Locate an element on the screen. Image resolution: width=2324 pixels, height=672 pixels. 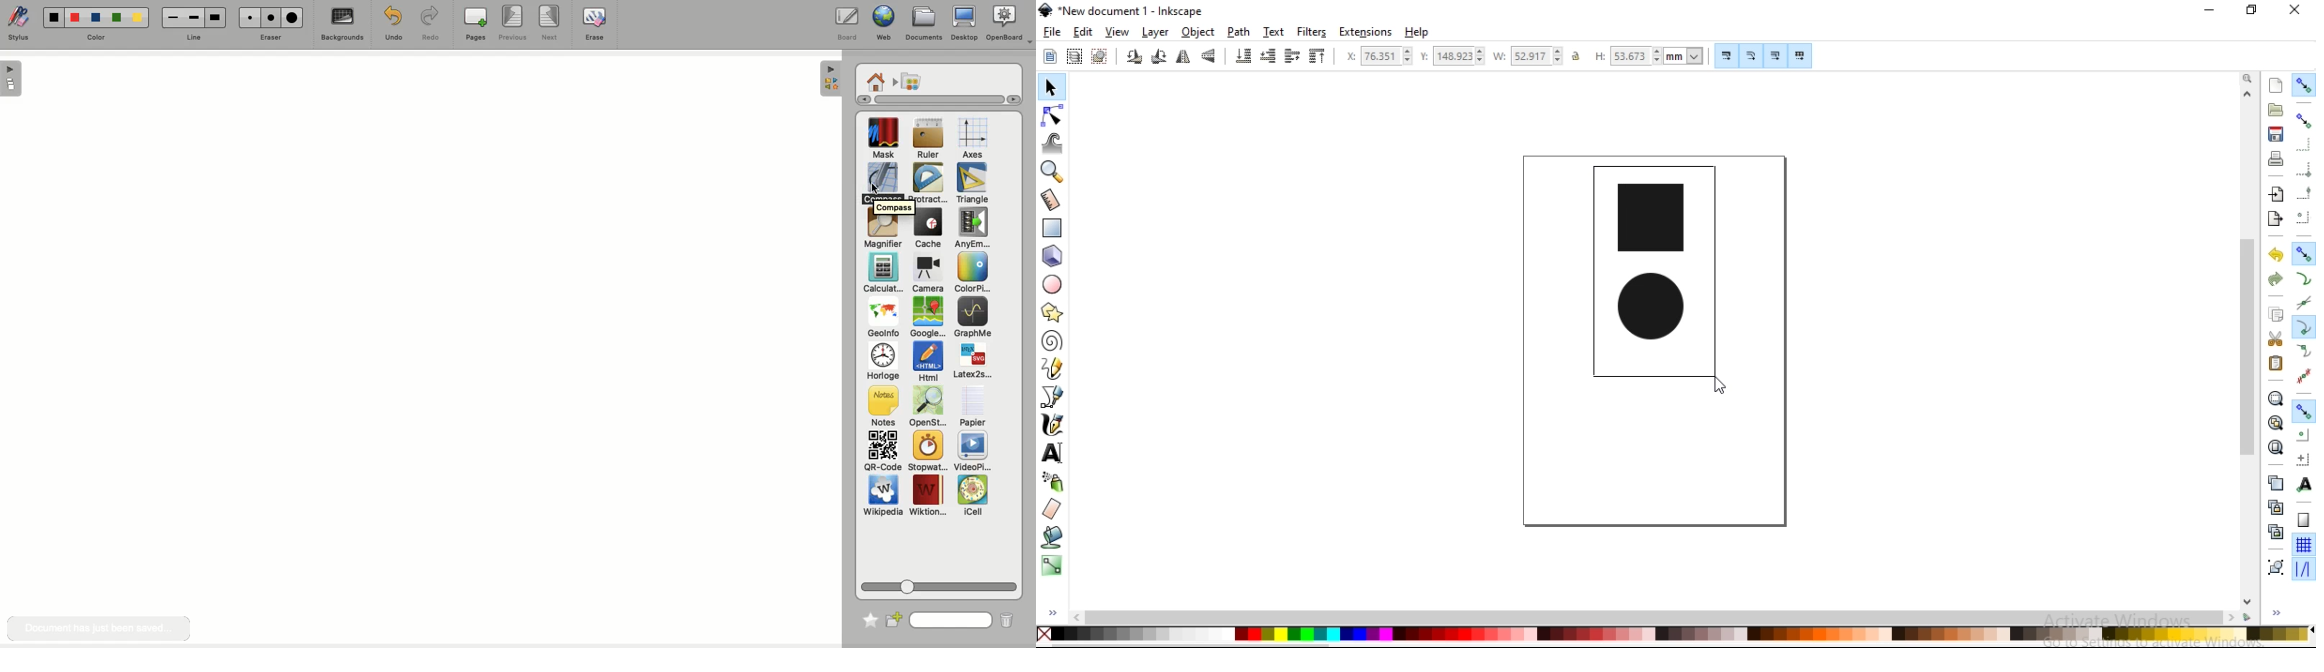
snap to path intersections is located at coordinates (2302, 301).